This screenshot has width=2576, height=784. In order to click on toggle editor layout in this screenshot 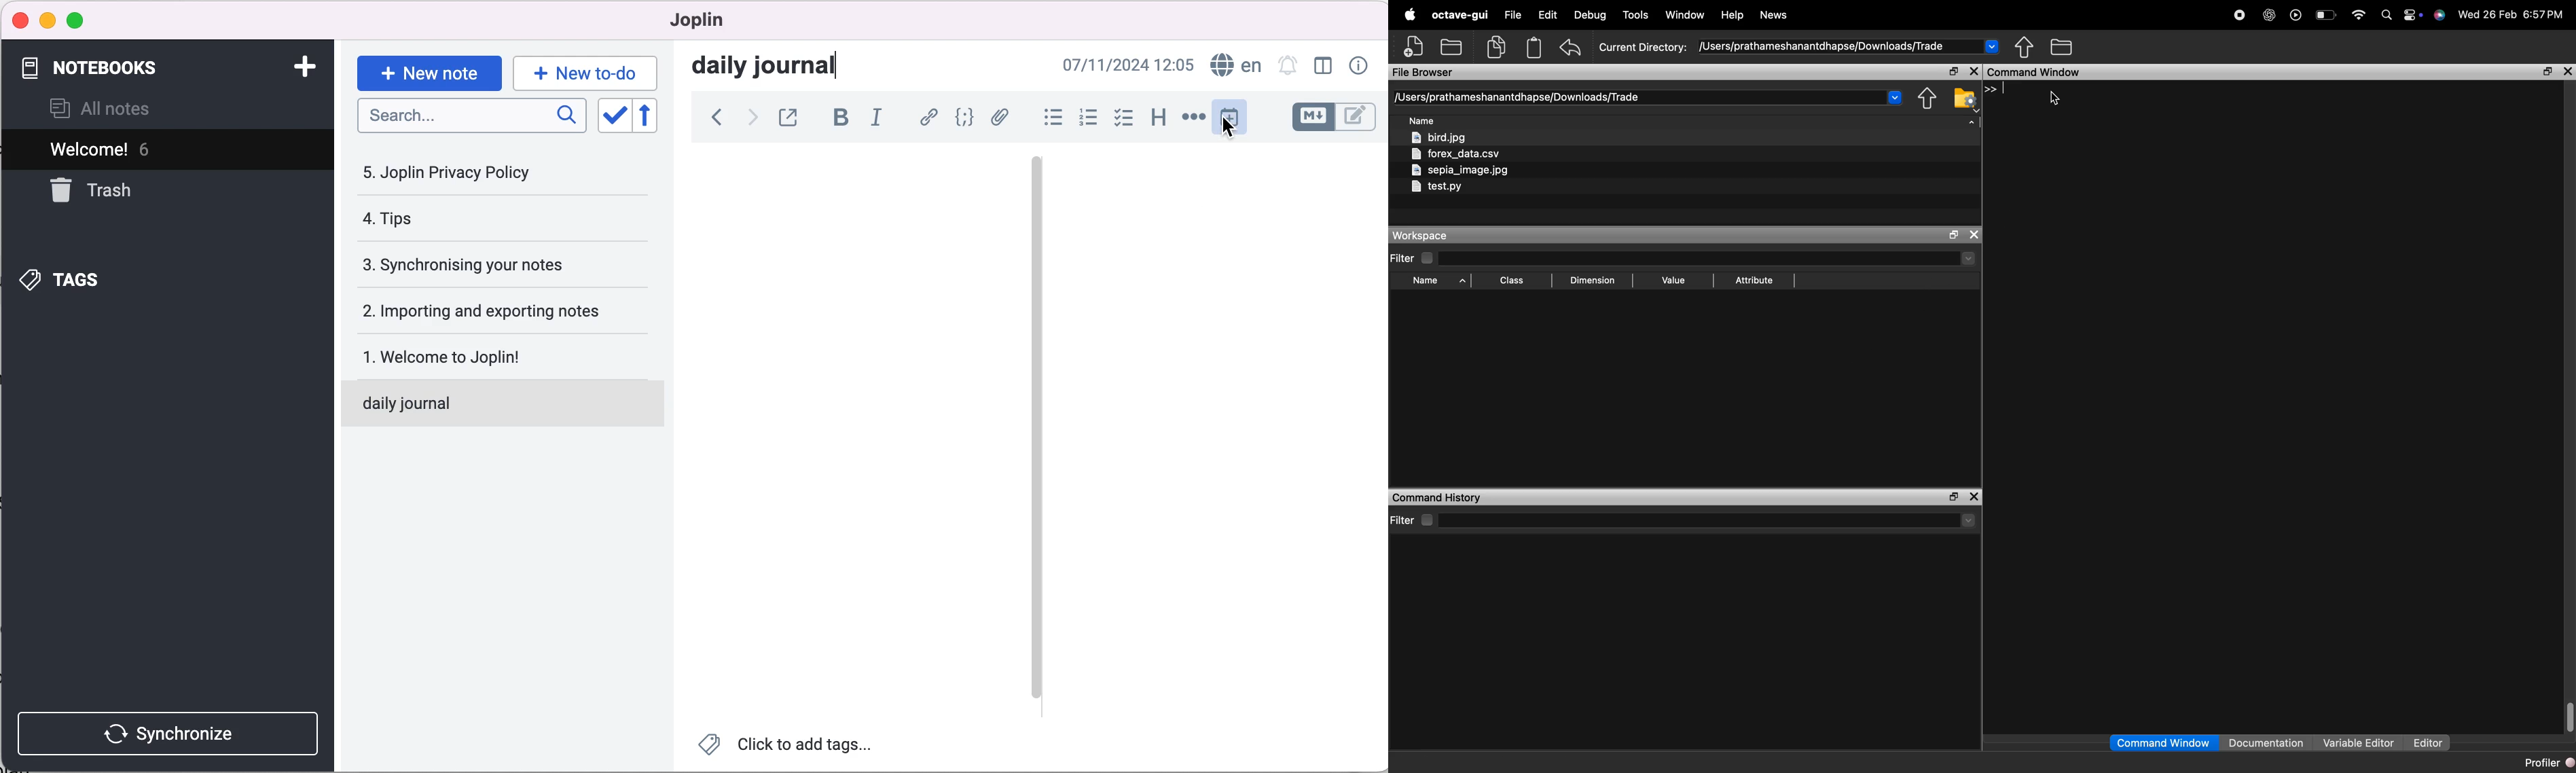, I will do `click(1322, 66)`.